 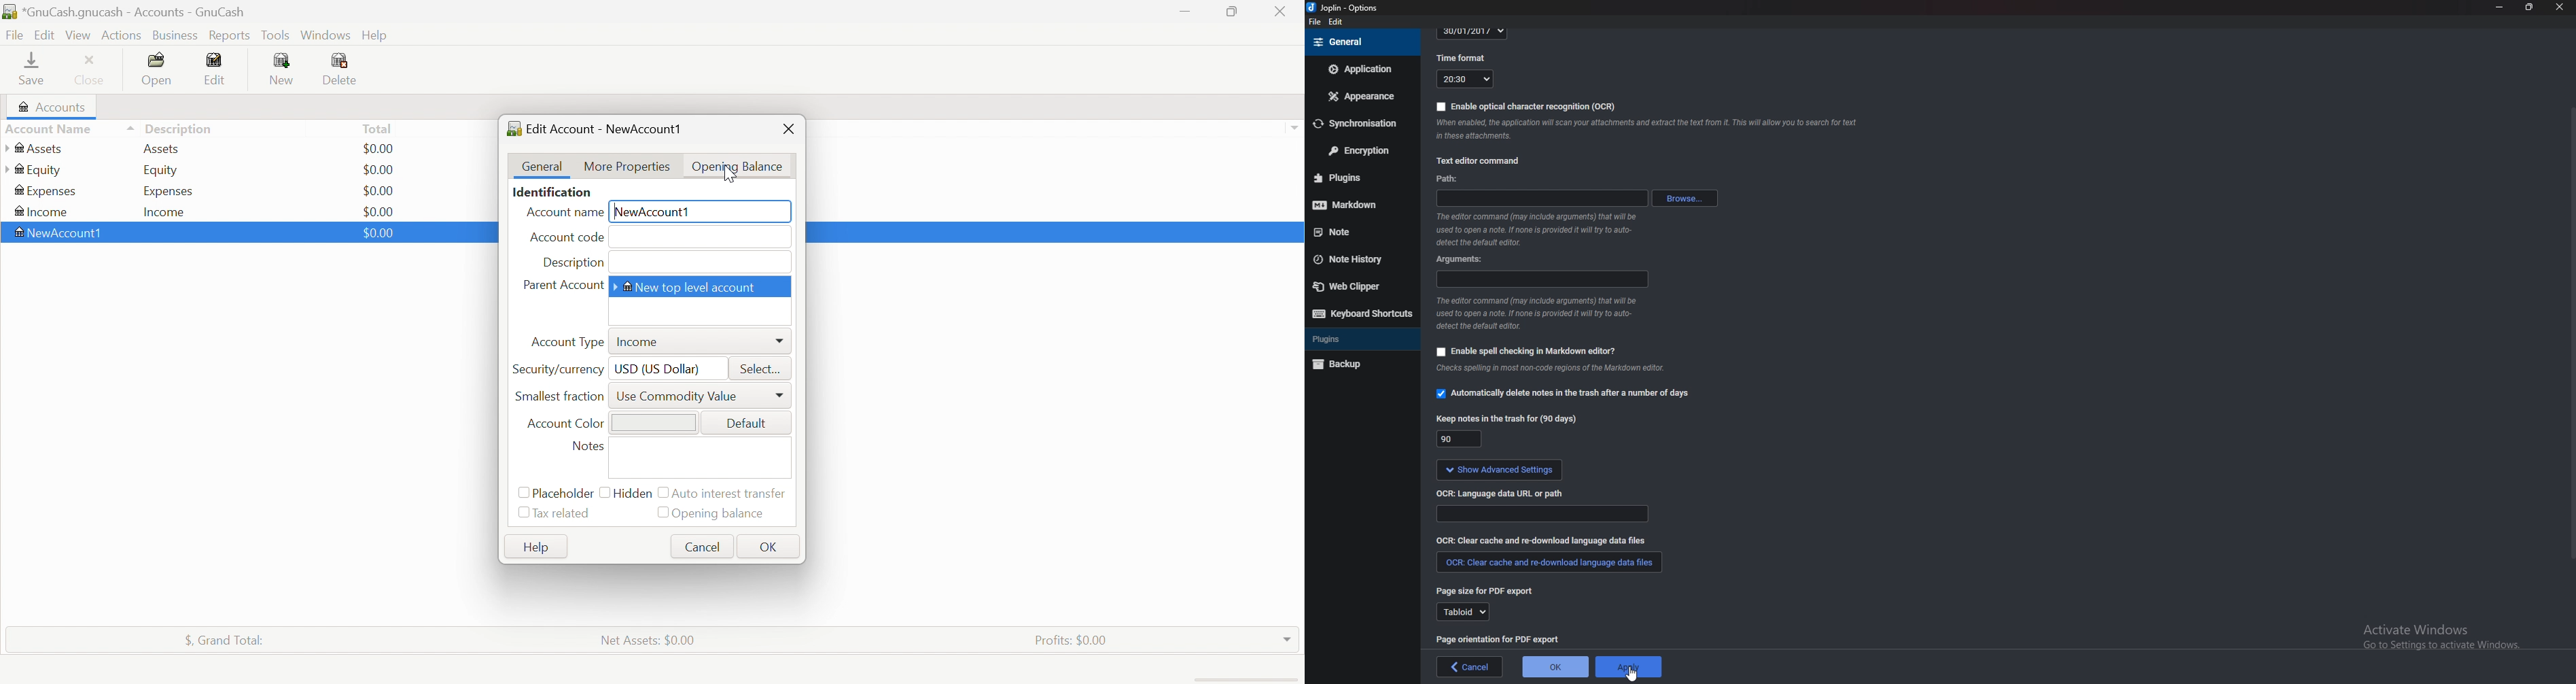 What do you see at coordinates (1361, 42) in the screenshot?
I see `general` at bounding box center [1361, 42].